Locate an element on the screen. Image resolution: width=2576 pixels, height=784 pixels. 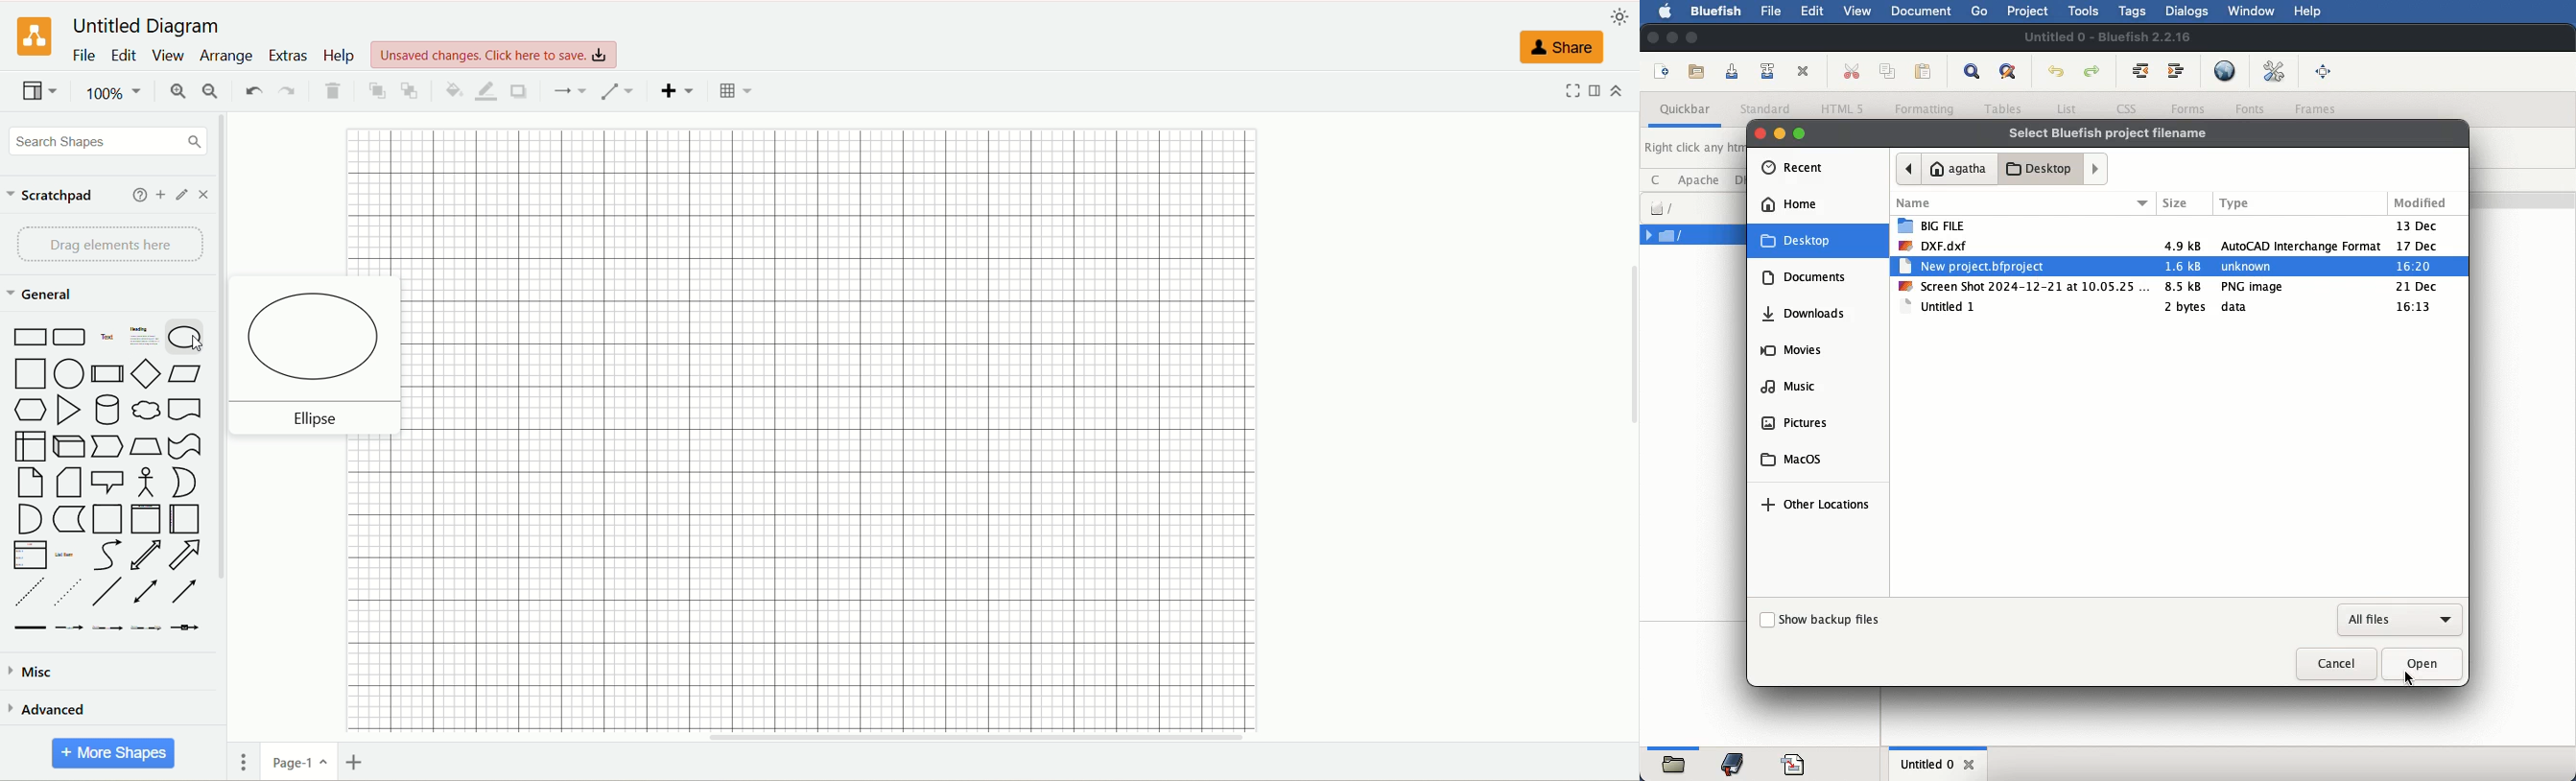
recent is located at coordinates (1794, 168).